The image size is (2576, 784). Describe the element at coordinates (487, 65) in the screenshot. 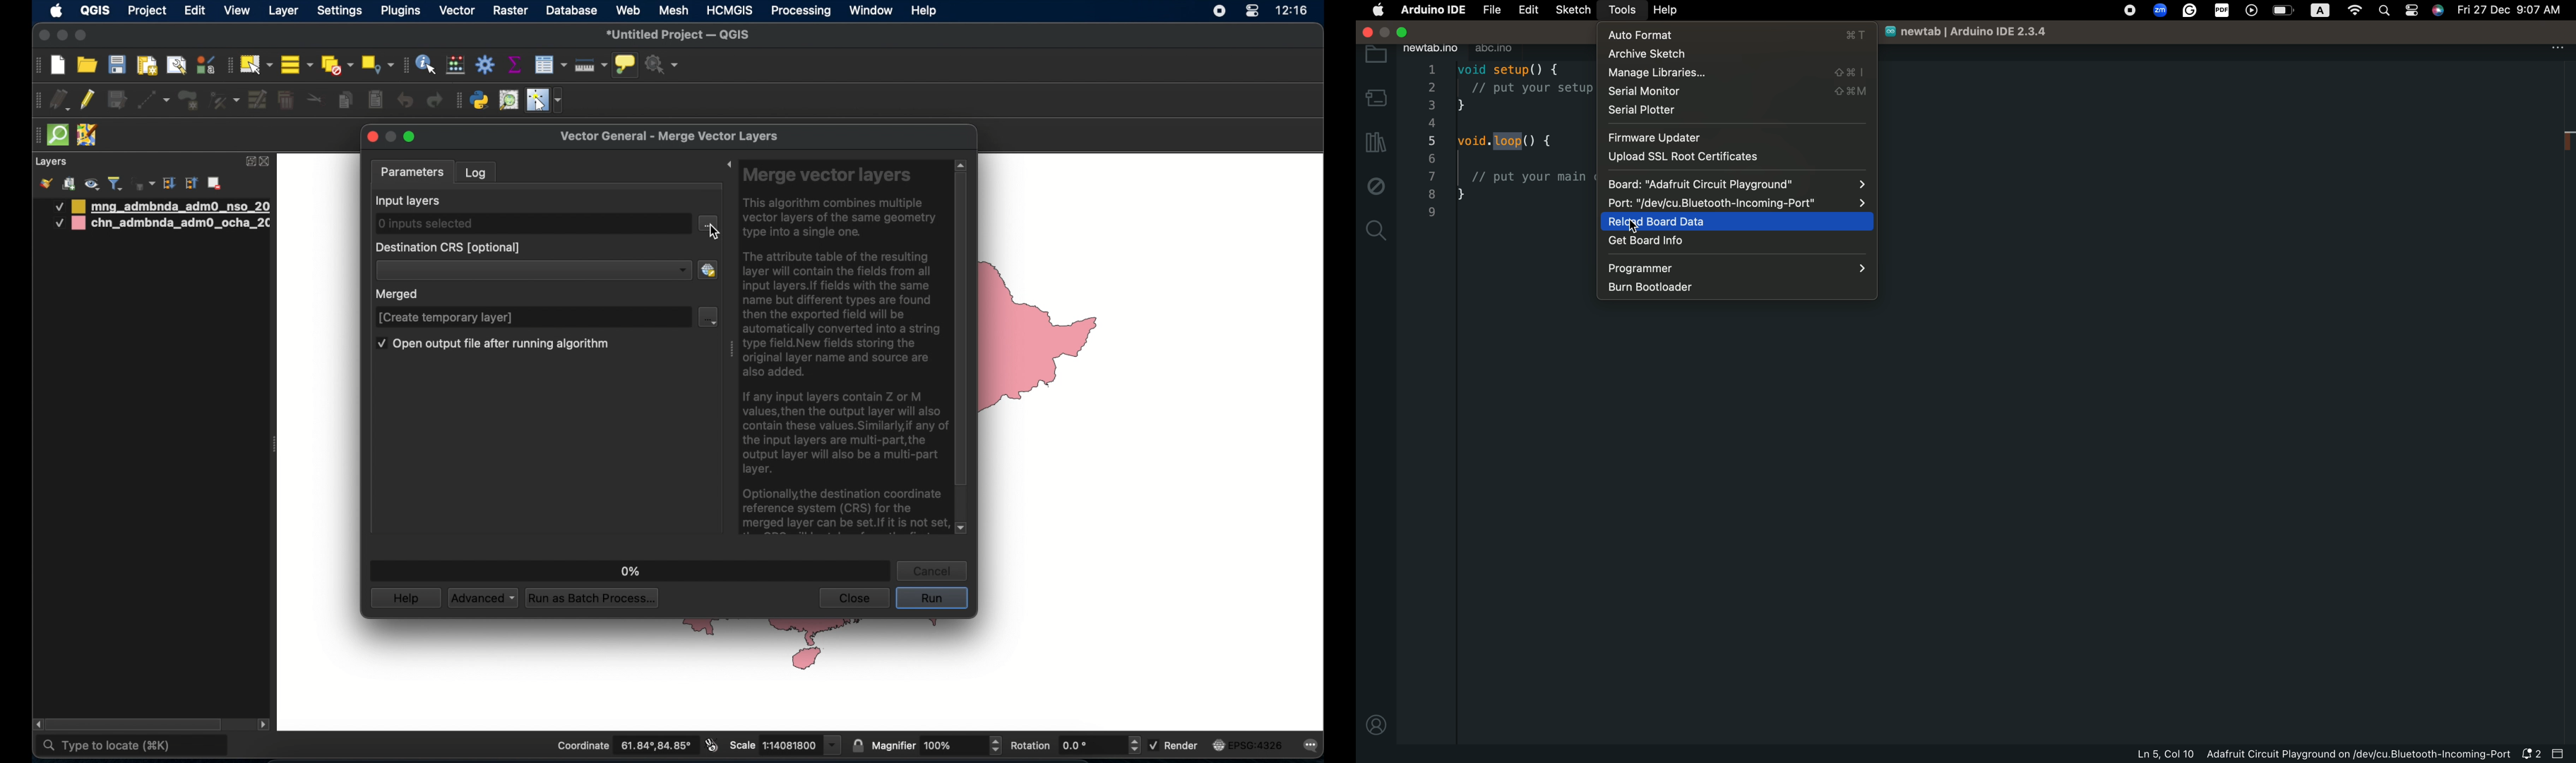

I see `toolbox` at that location.